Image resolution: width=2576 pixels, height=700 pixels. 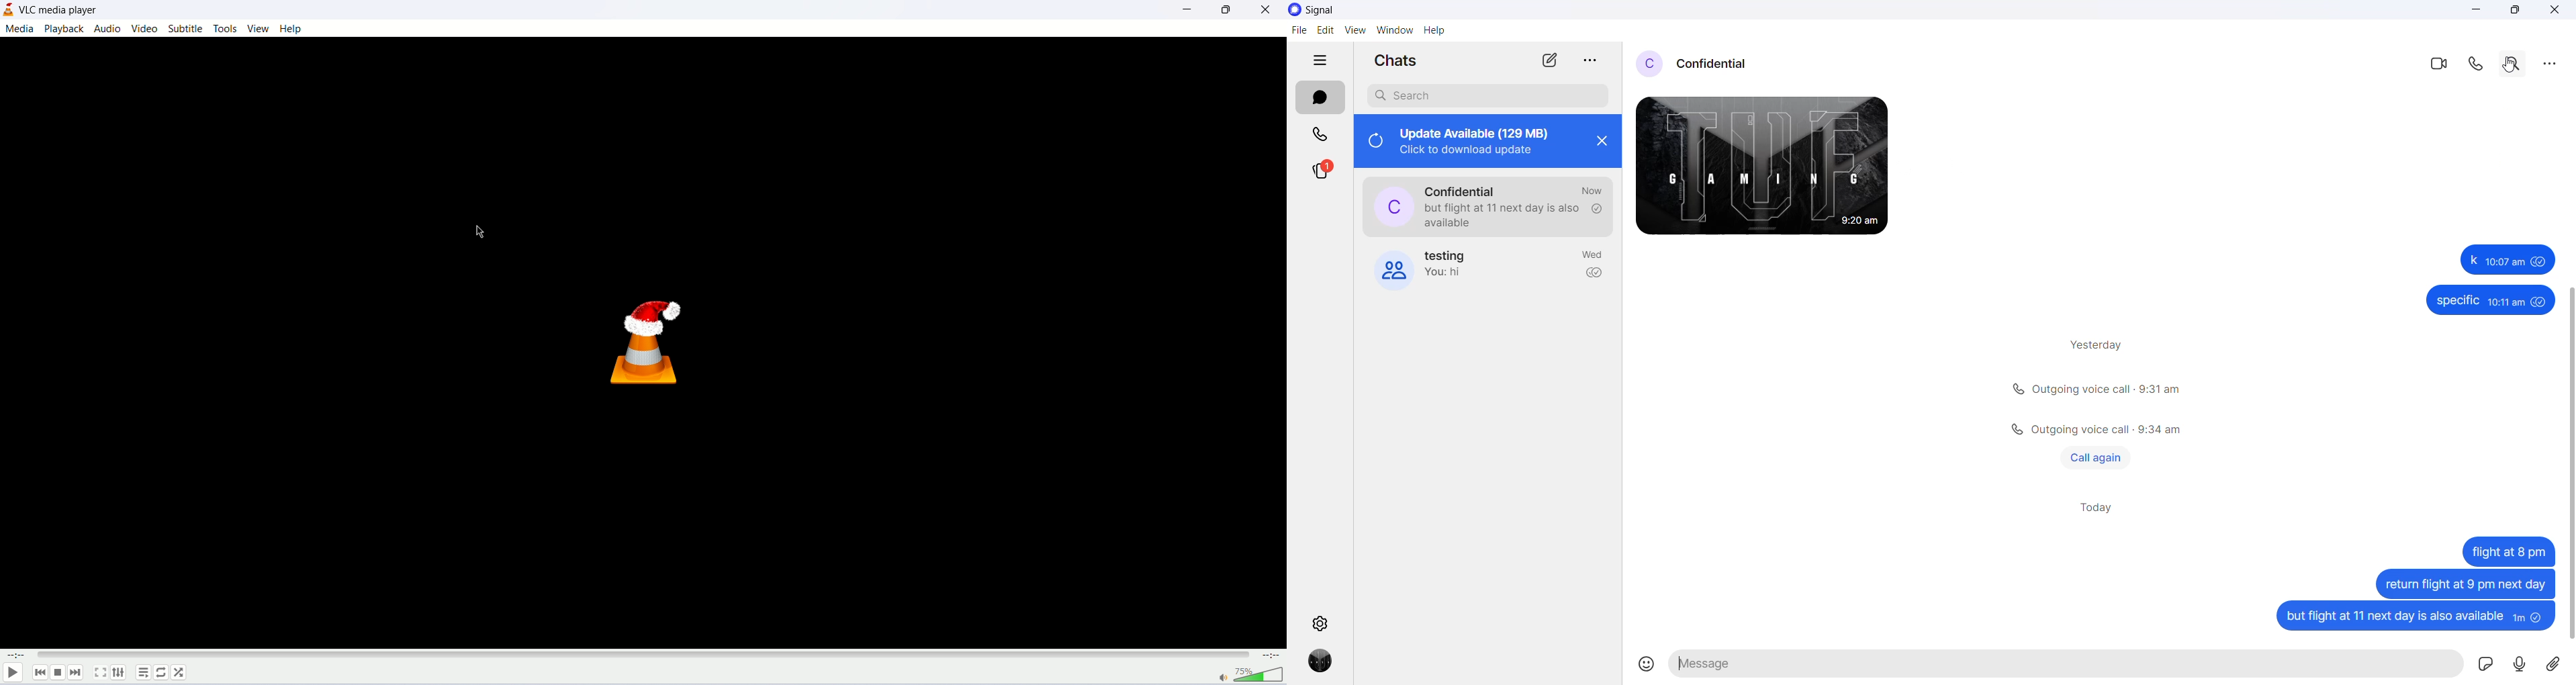 I want to click on subtitle, so click(x=186, y=28).